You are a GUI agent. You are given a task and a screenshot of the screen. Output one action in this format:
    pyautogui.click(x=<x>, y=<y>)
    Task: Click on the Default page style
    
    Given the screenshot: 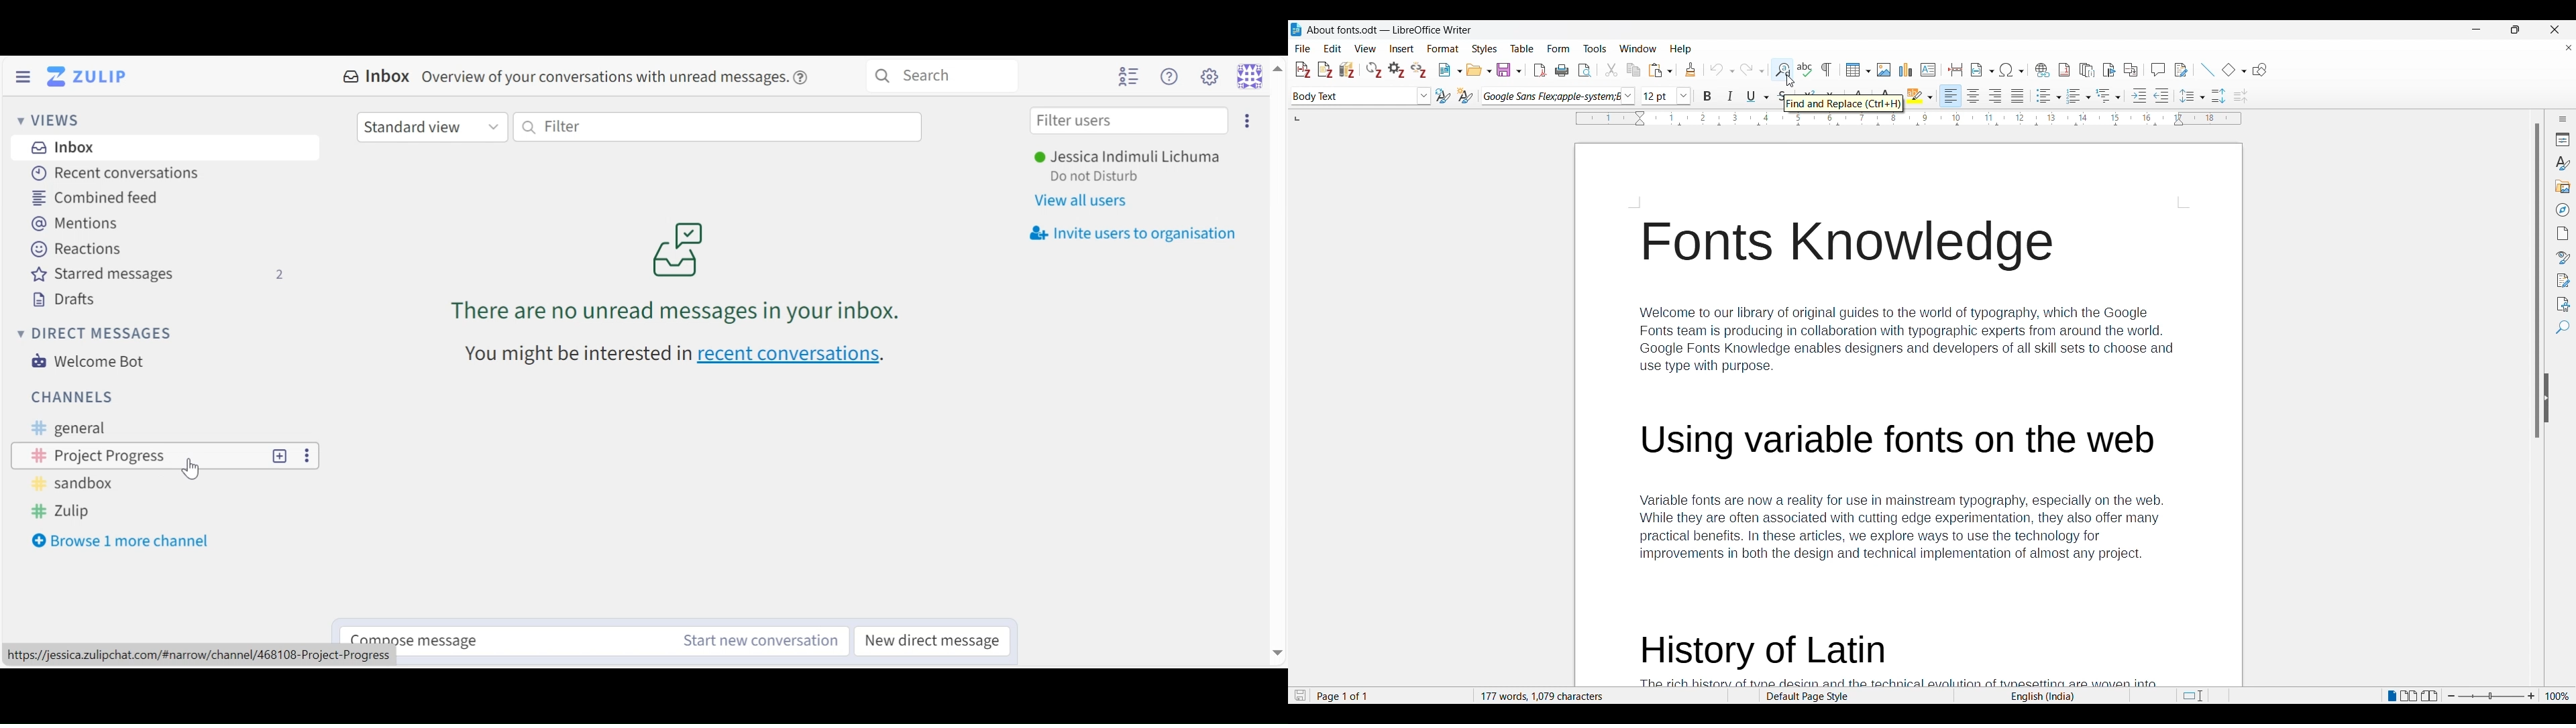 What is the action you would take?
    pyautogui.click(x=1855, y=697)
    